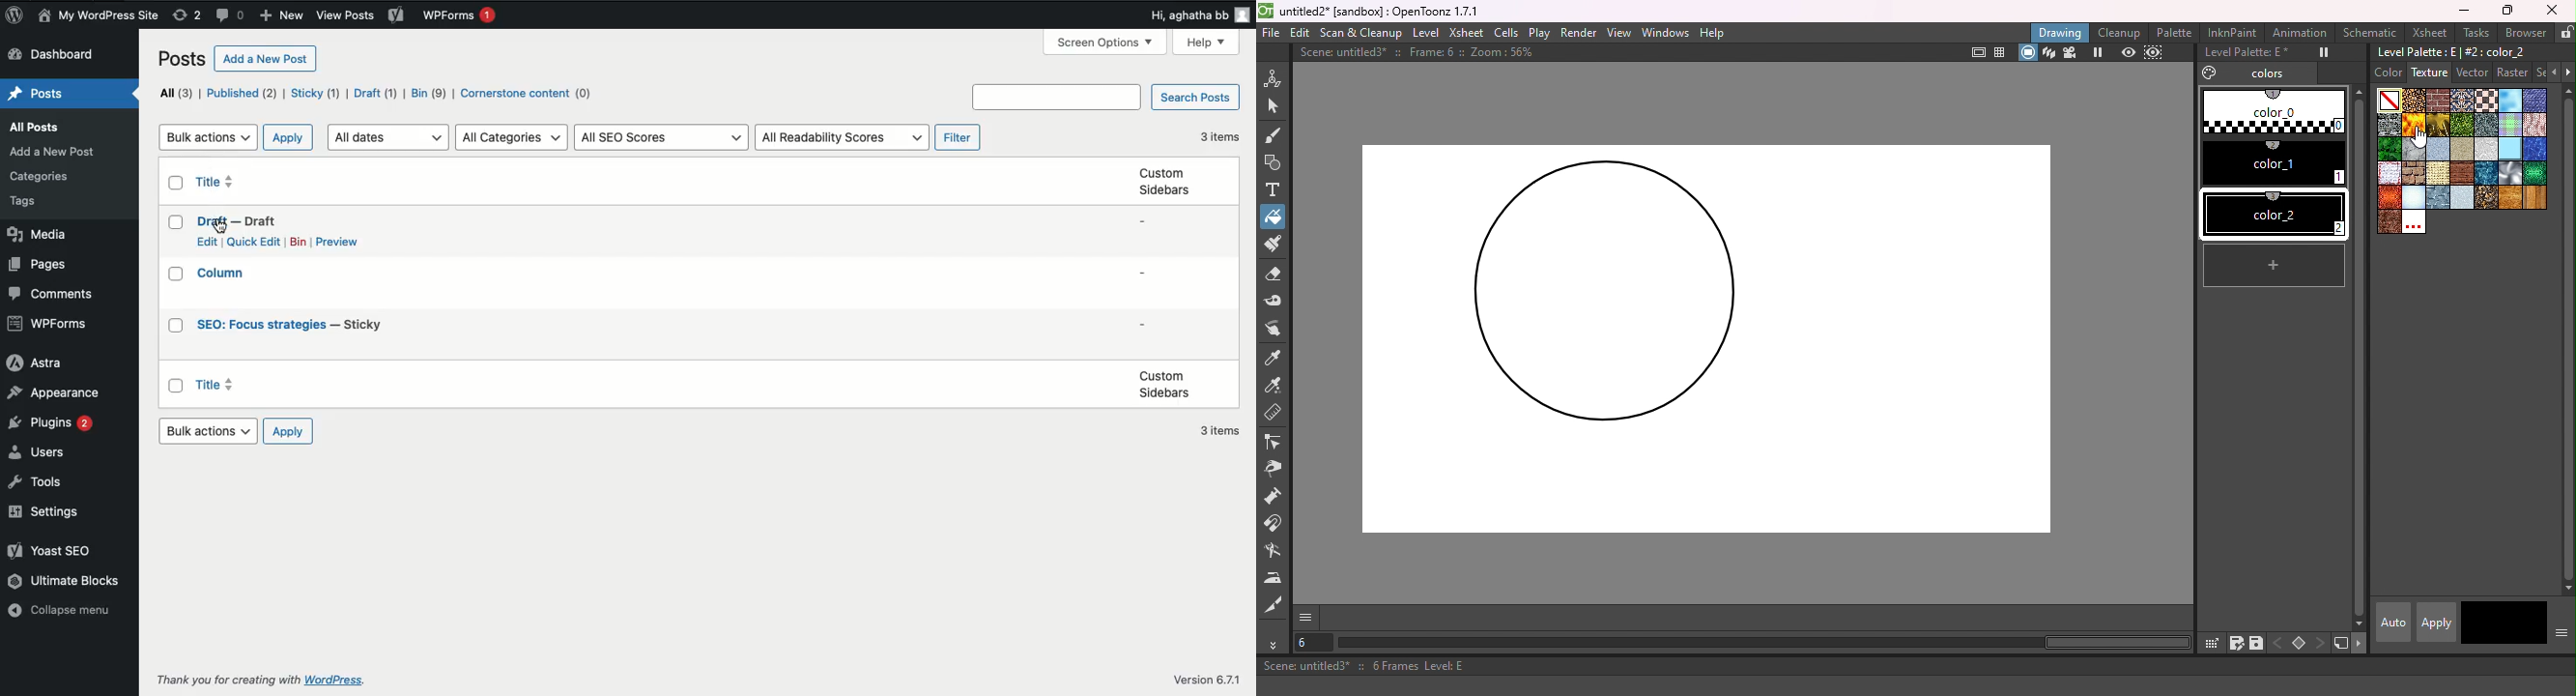 The image size is (2576, 700). I want to click on Ruler tool, so click(1274, 414).